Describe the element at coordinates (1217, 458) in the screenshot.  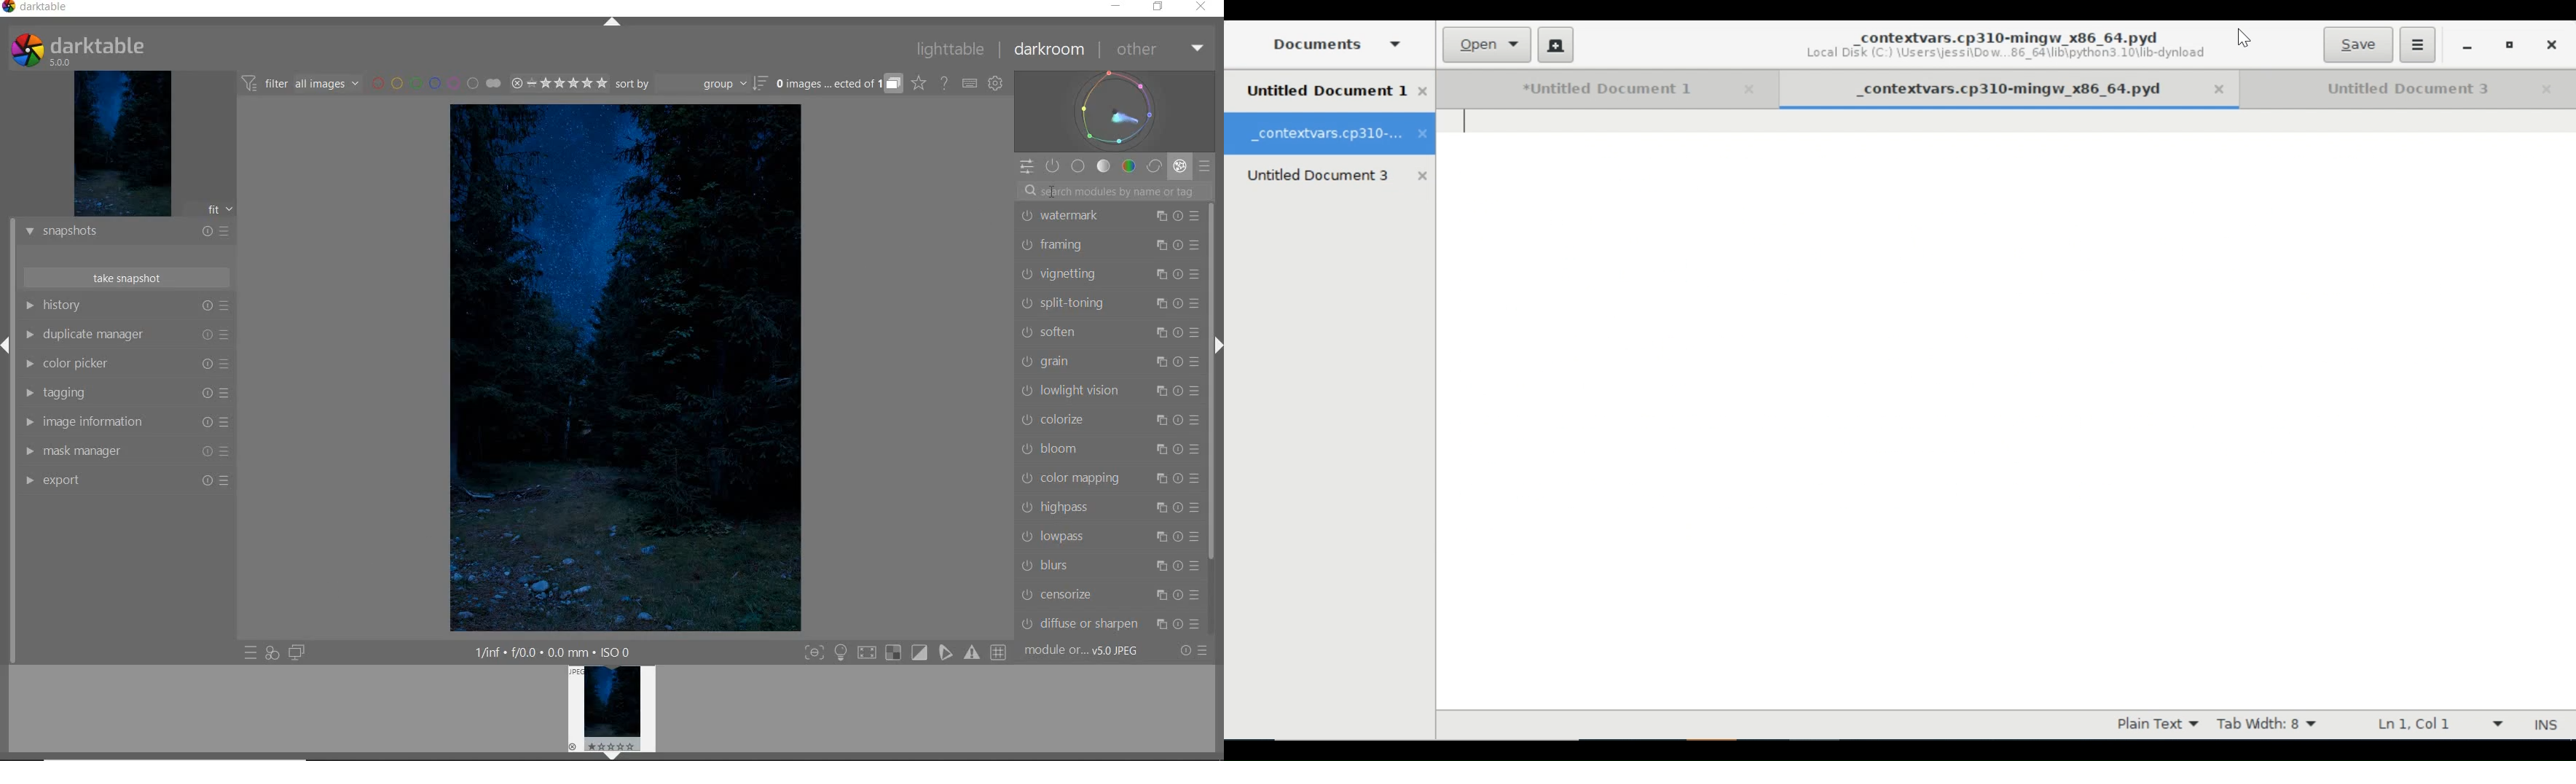
I see `Scrollbar` at that location.